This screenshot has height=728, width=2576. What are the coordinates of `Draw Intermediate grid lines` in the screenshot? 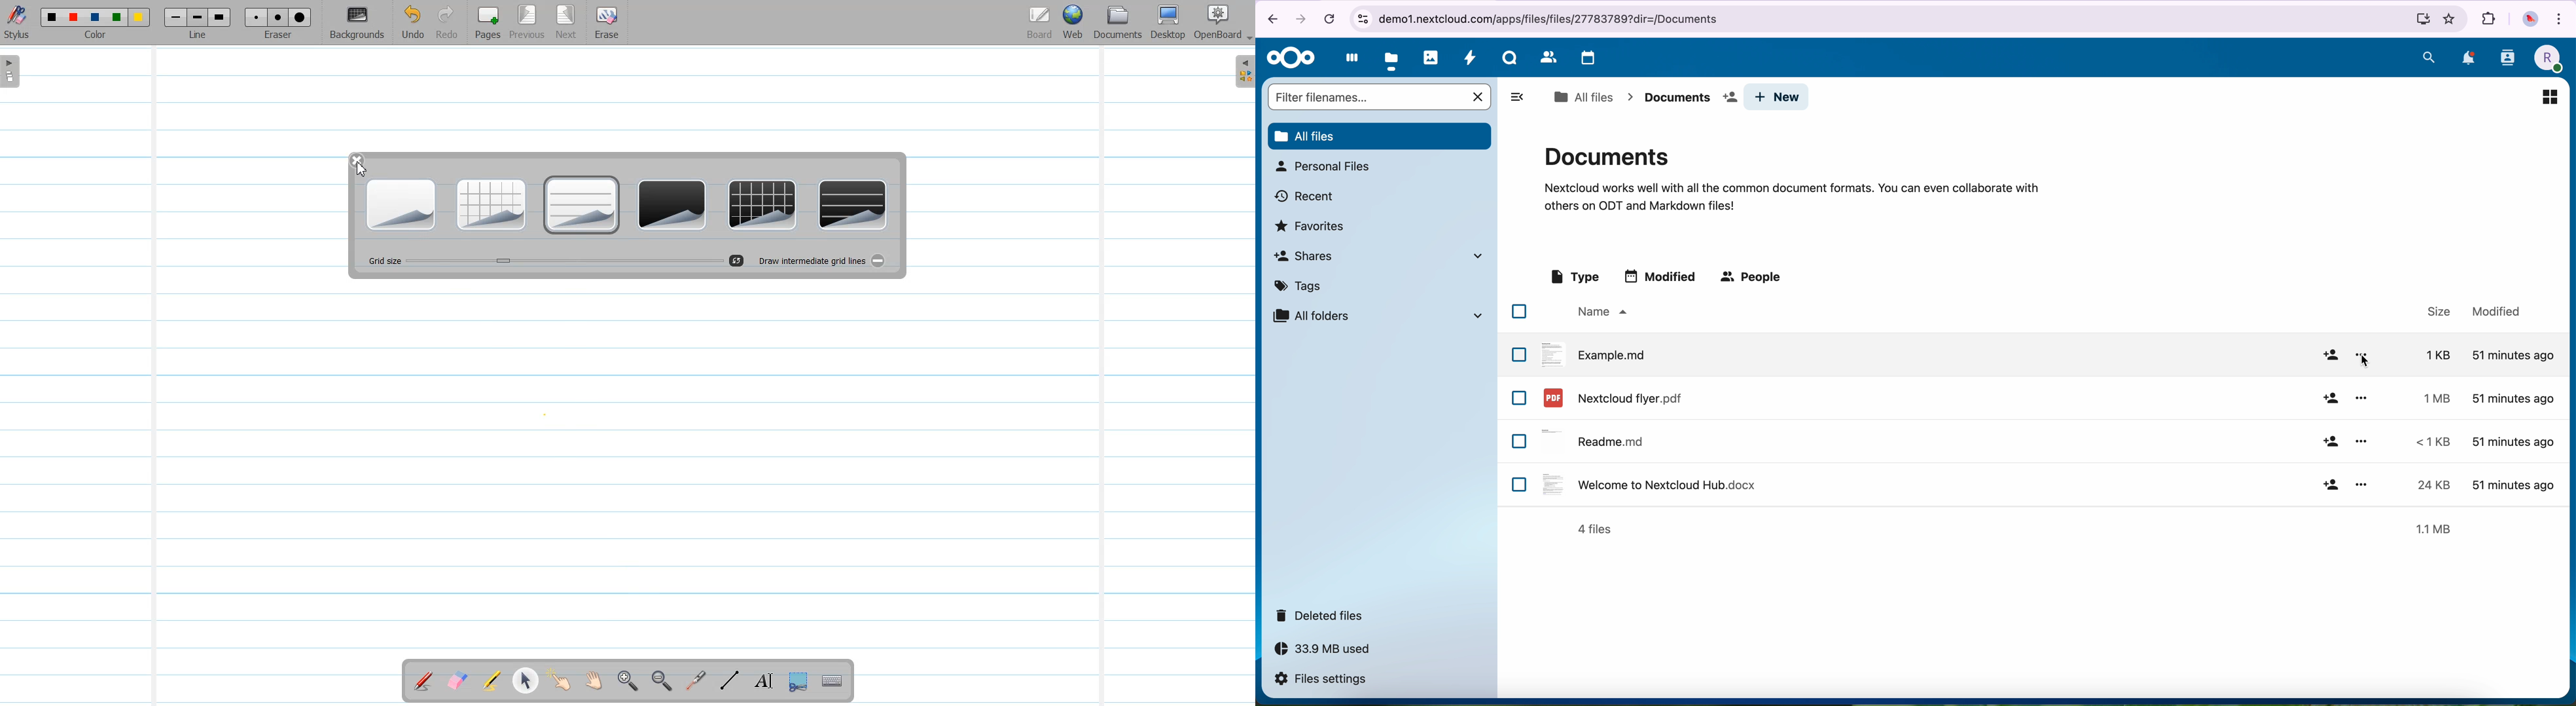 It's located at (819, 260).